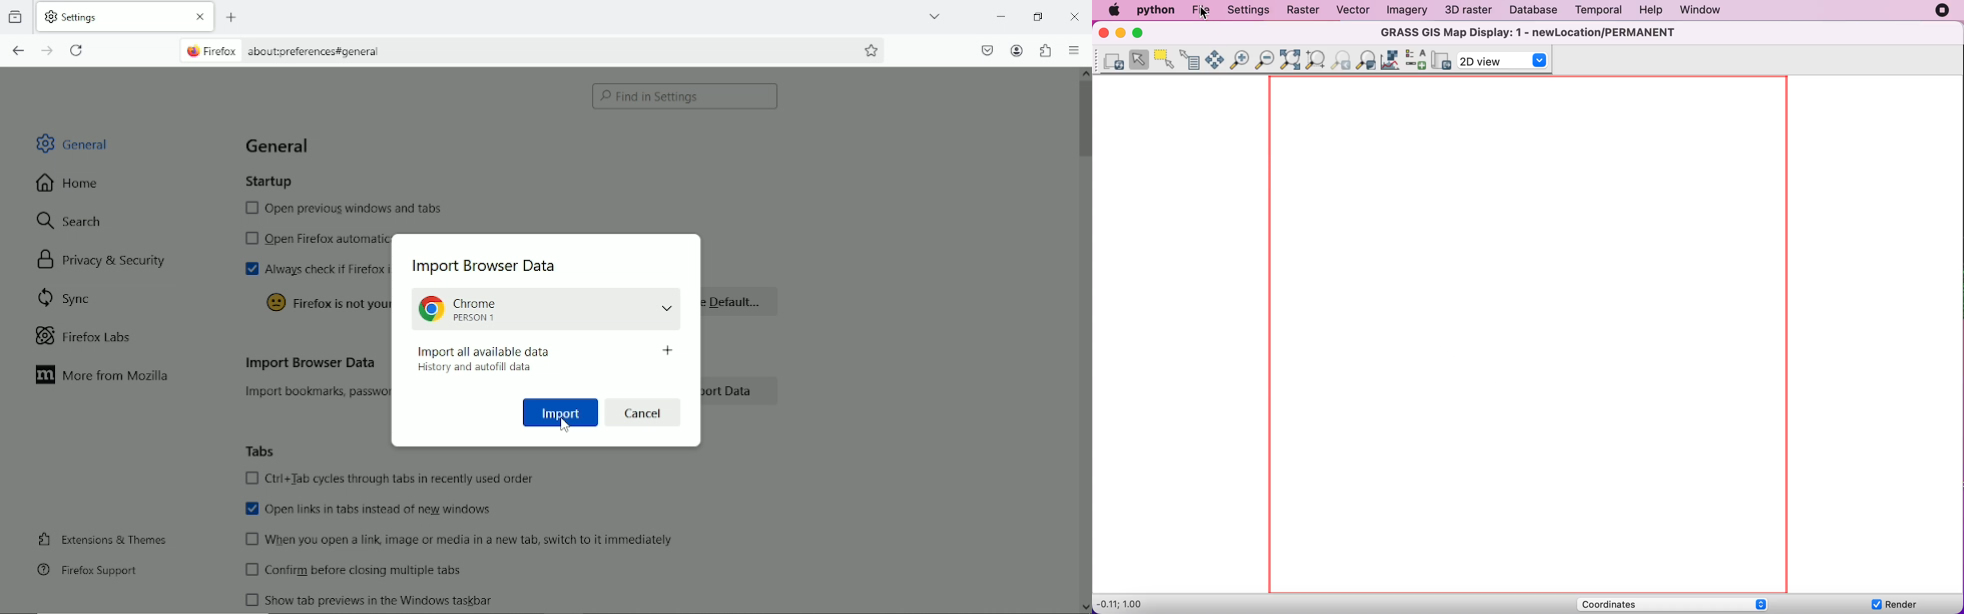 The width and height of the screenshot is (1988, 616). Describe the element at coordinates (277, 141) in the screenshot. I see `General` at that location.